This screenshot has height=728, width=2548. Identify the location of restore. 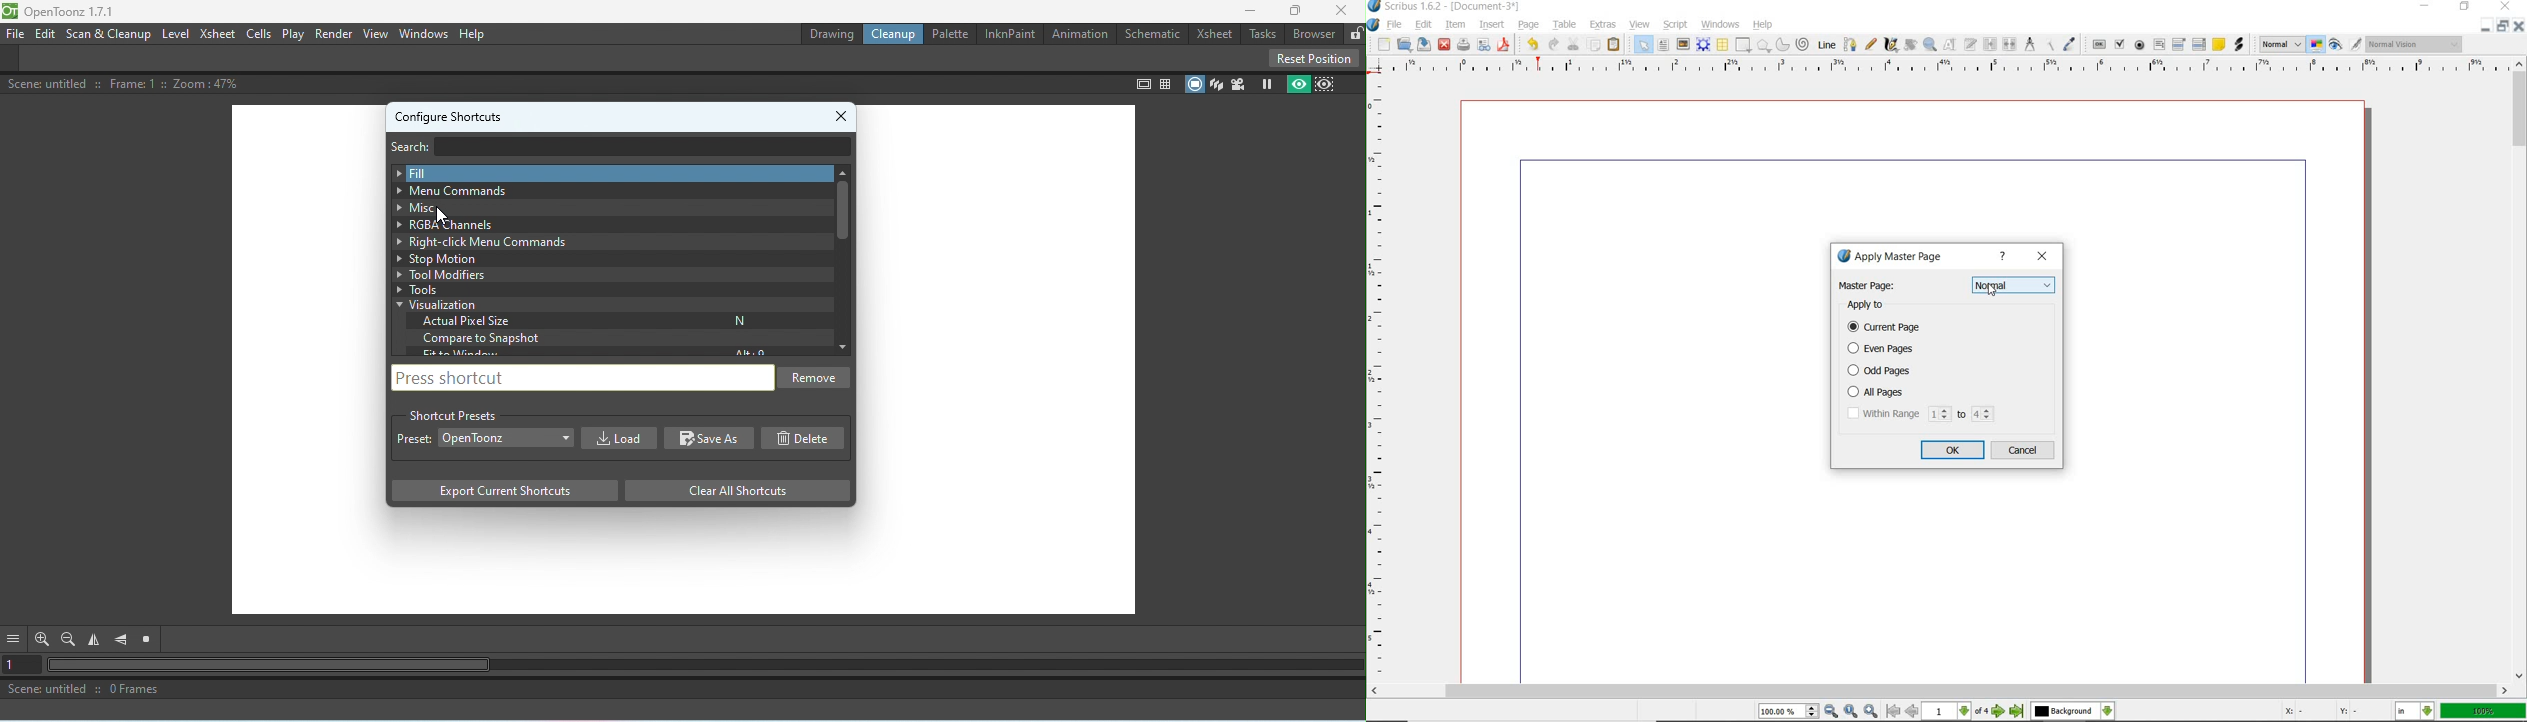
(2465, 8).